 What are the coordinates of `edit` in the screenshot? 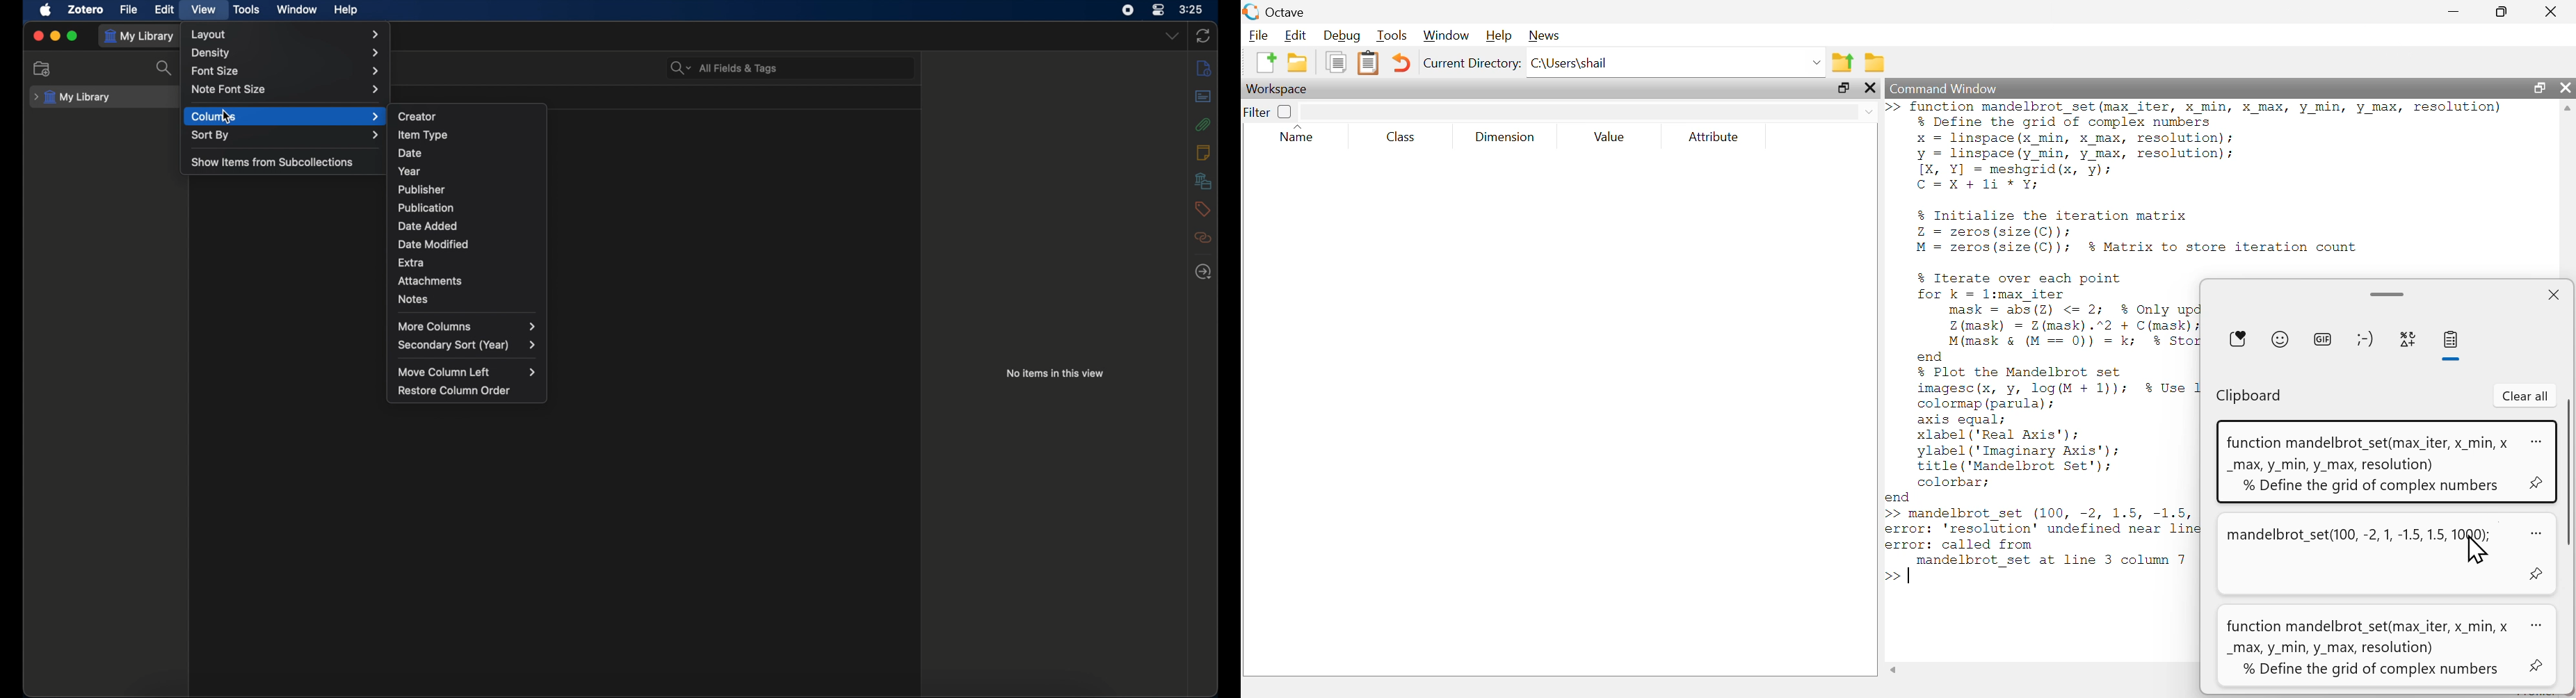 It's located at (164, 10).